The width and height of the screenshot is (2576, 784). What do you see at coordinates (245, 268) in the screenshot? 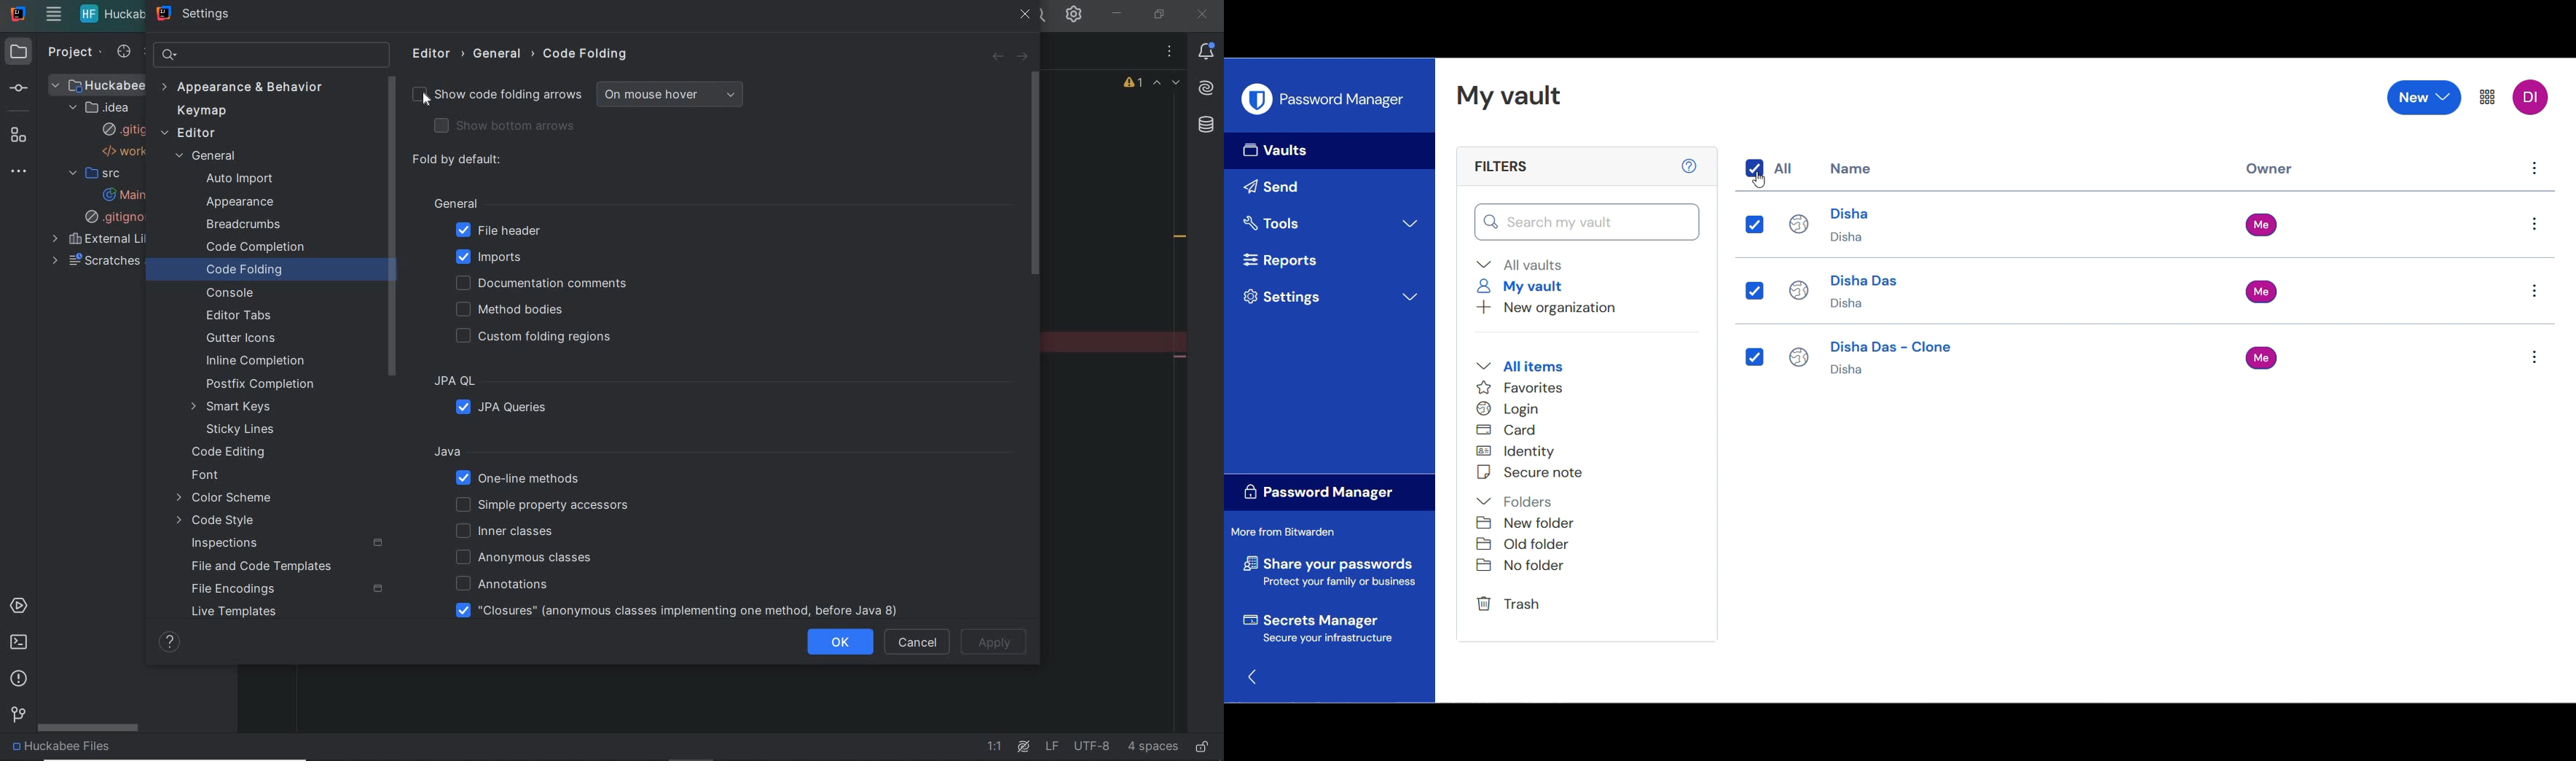
I see `code folding` at bounding box center [245, 268].